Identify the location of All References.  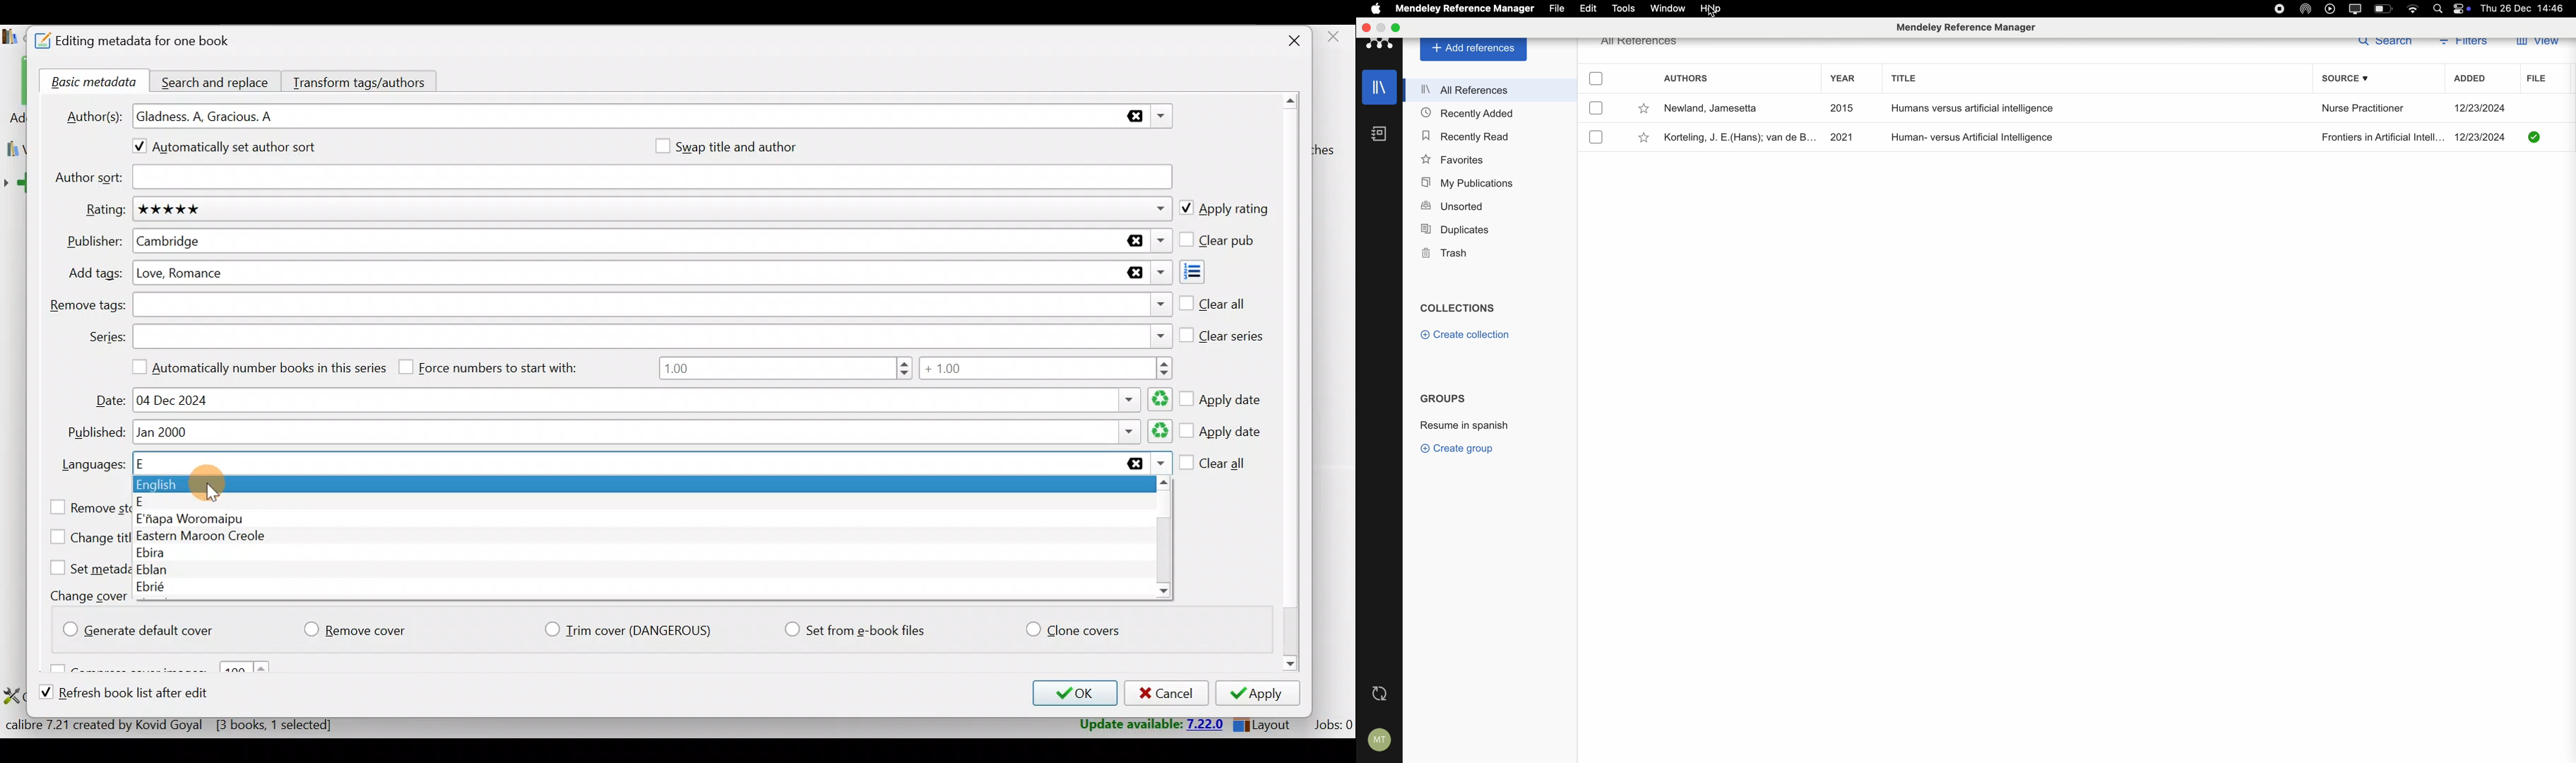
(1489, 90).